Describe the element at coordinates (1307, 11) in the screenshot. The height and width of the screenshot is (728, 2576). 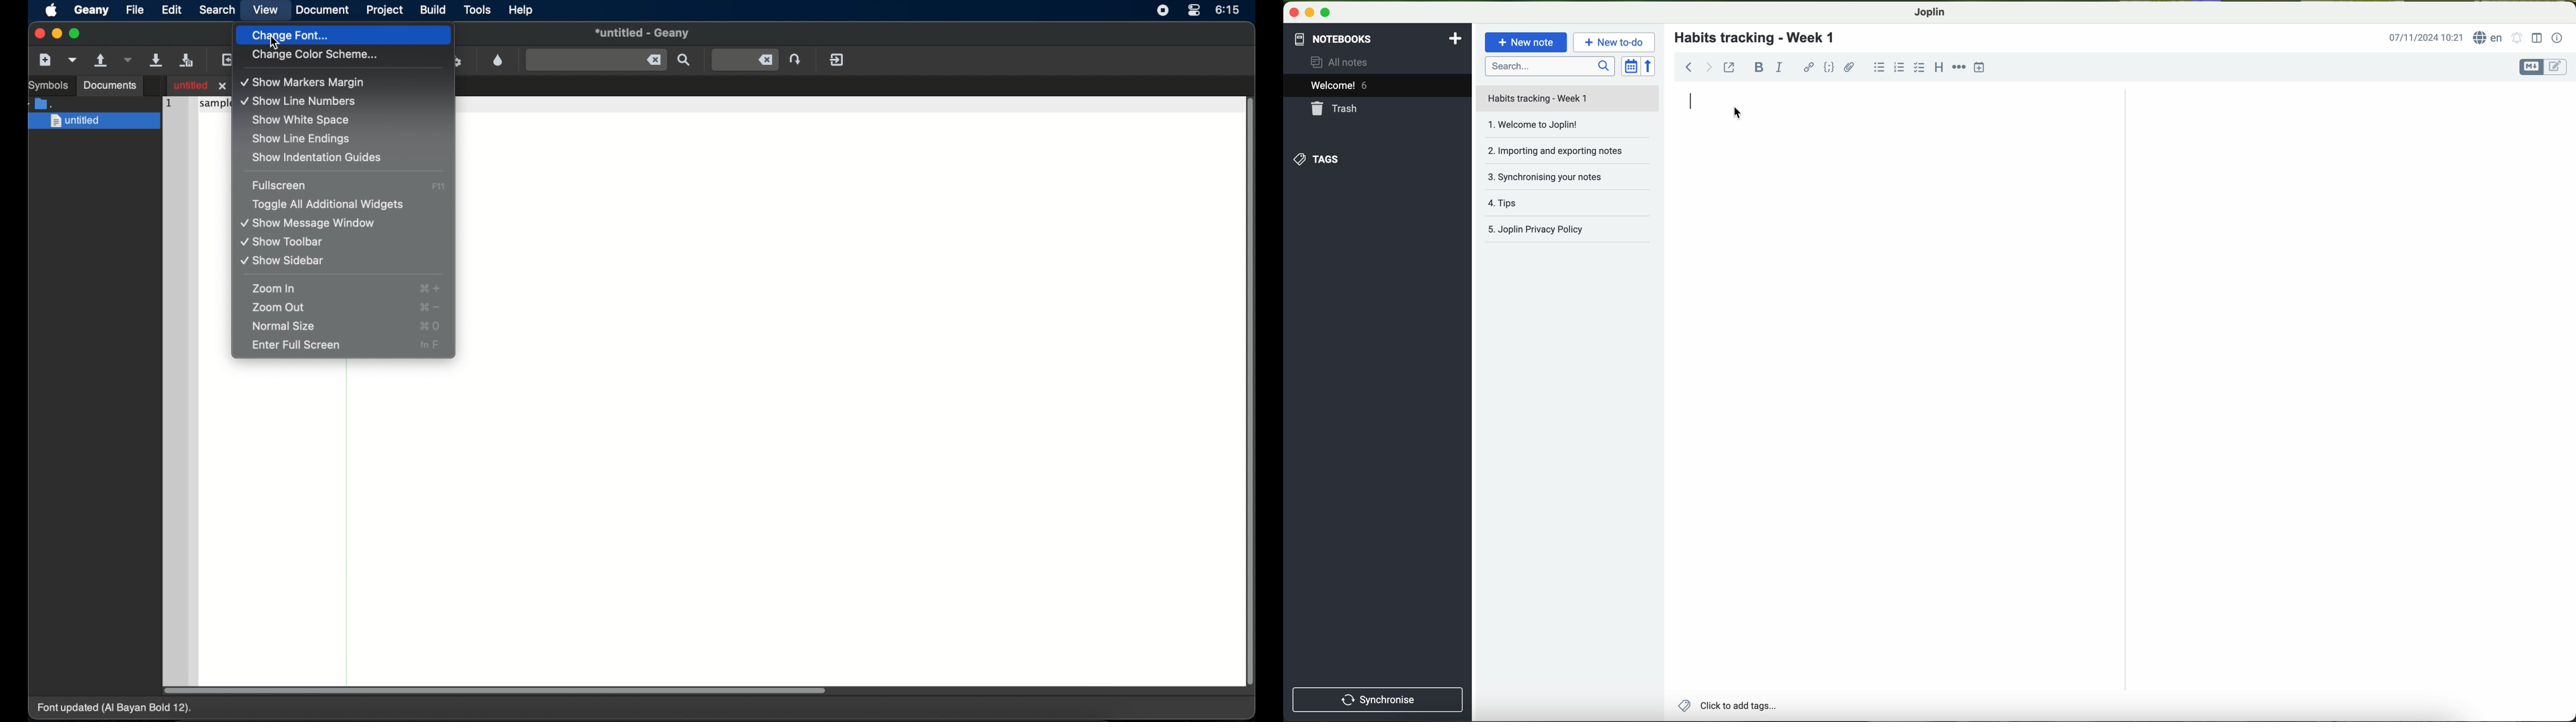
I see `minimize` at that location.